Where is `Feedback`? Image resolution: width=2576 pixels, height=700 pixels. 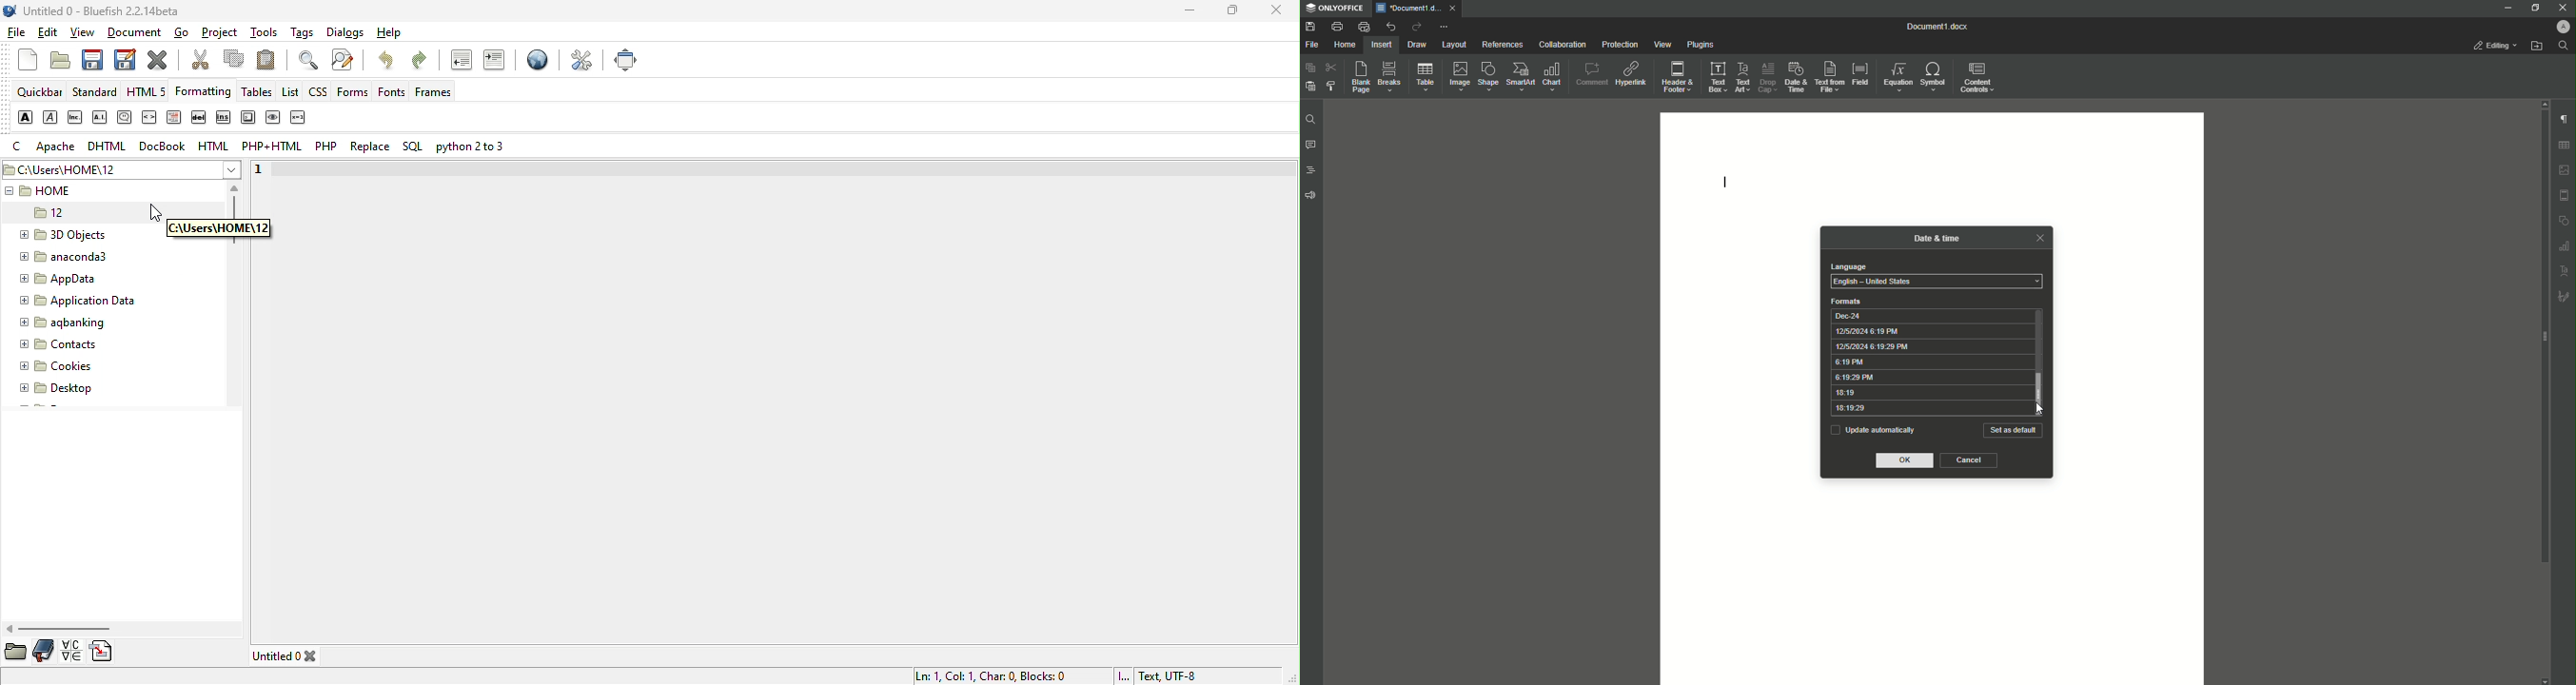
Feedback is located at coordinates (1312, 195).